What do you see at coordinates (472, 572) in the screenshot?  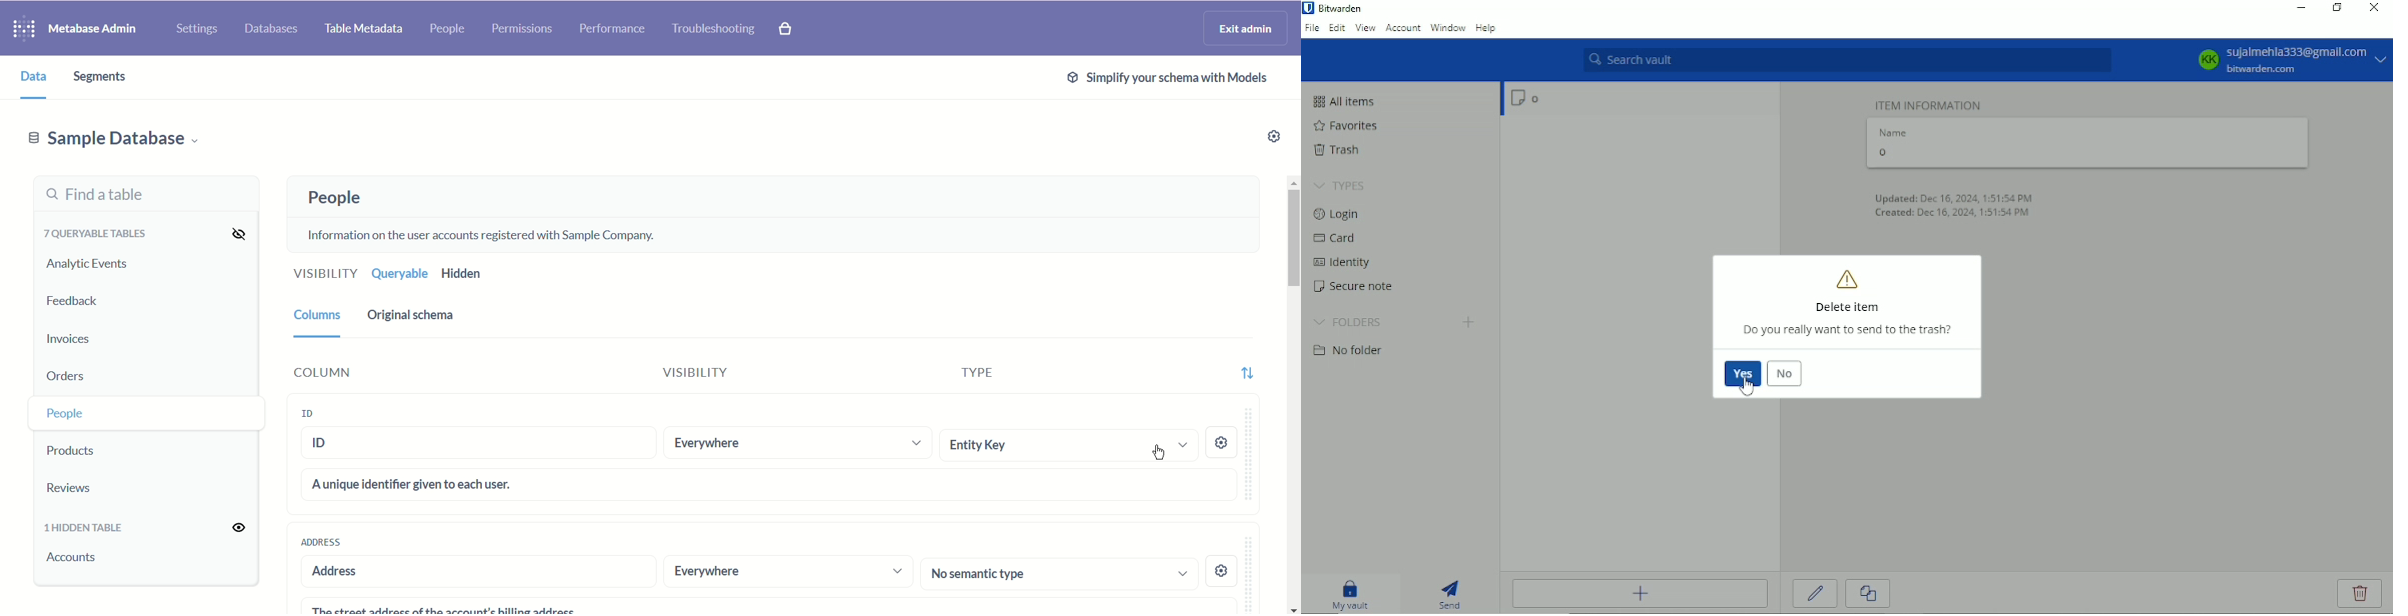 I see `Address` at bounding box center [472, 572].